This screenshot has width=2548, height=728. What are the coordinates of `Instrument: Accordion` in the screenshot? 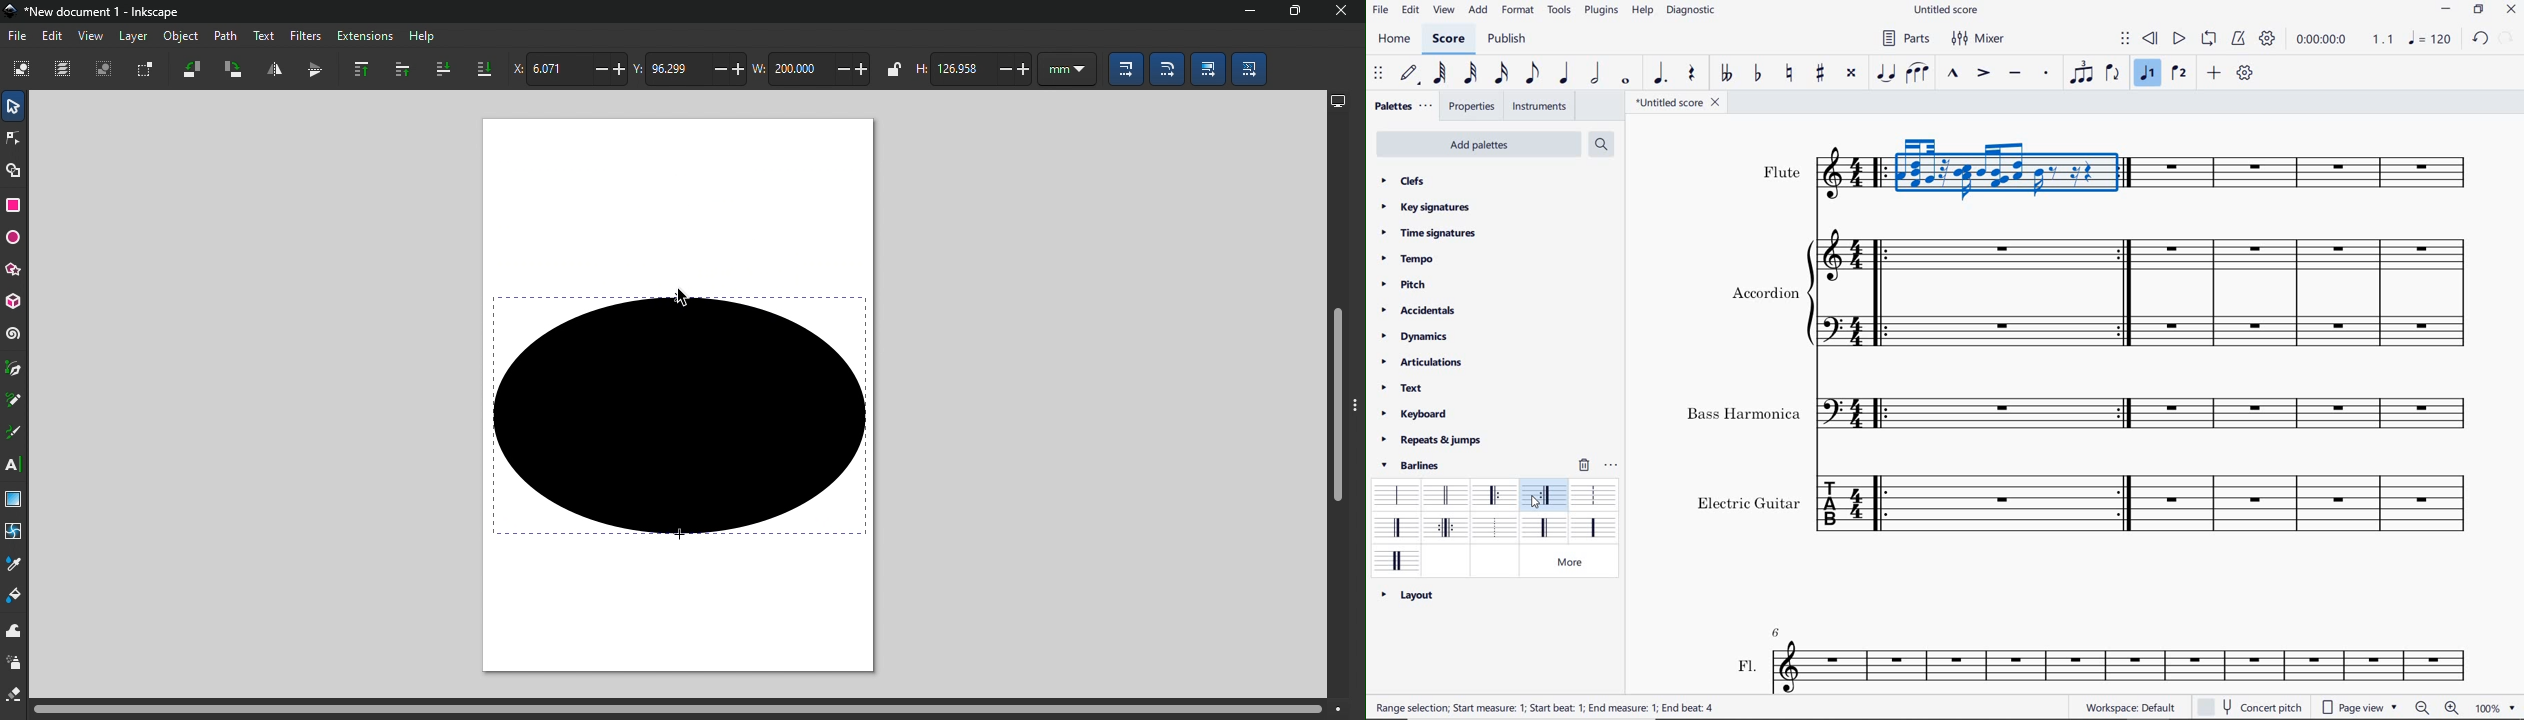 It's located at (1836, 288).